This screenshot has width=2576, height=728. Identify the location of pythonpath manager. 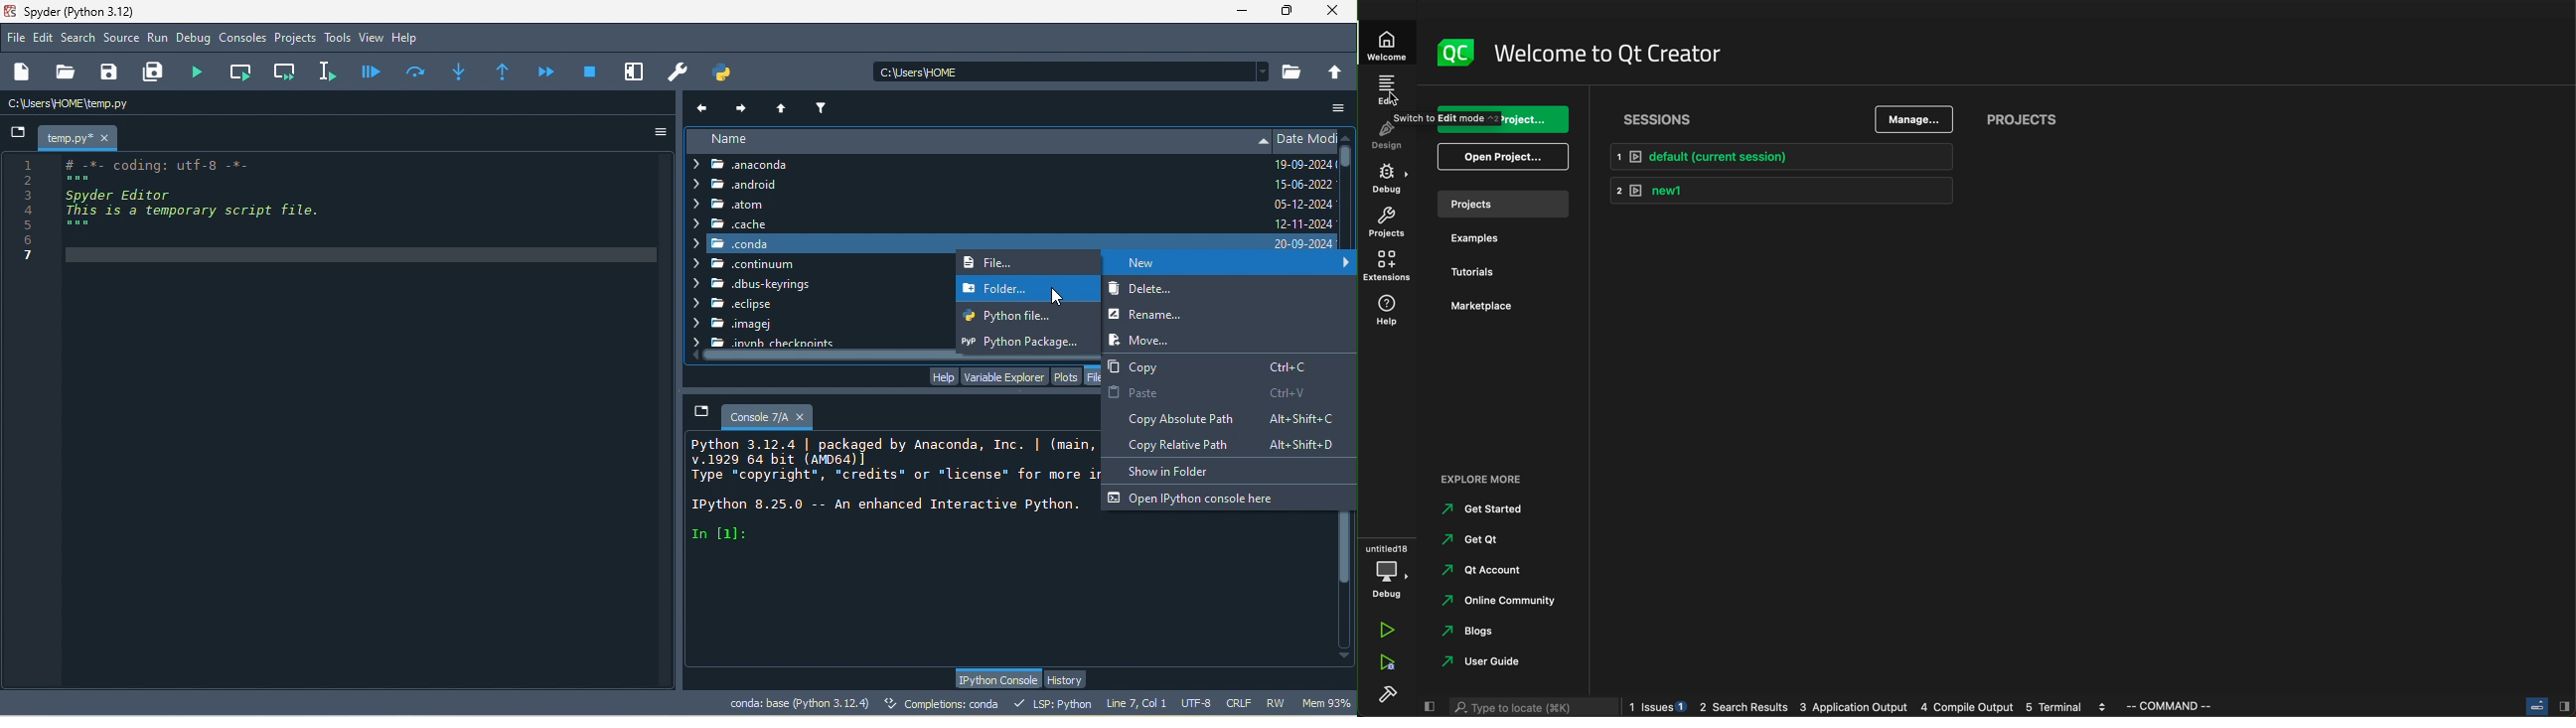
(727, 72).